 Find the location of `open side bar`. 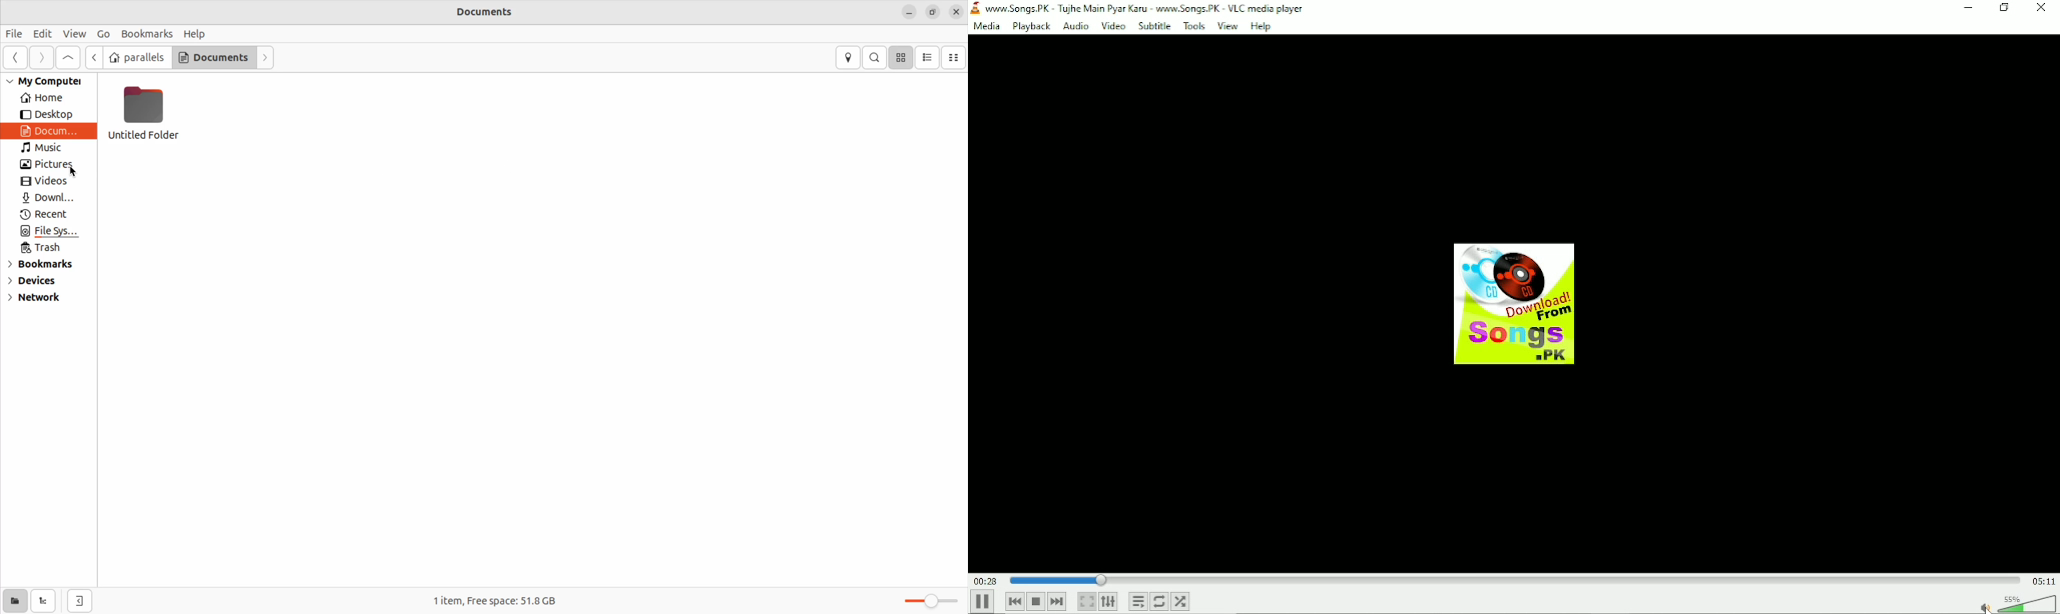

open side bar is located at coordinates (81, 602).